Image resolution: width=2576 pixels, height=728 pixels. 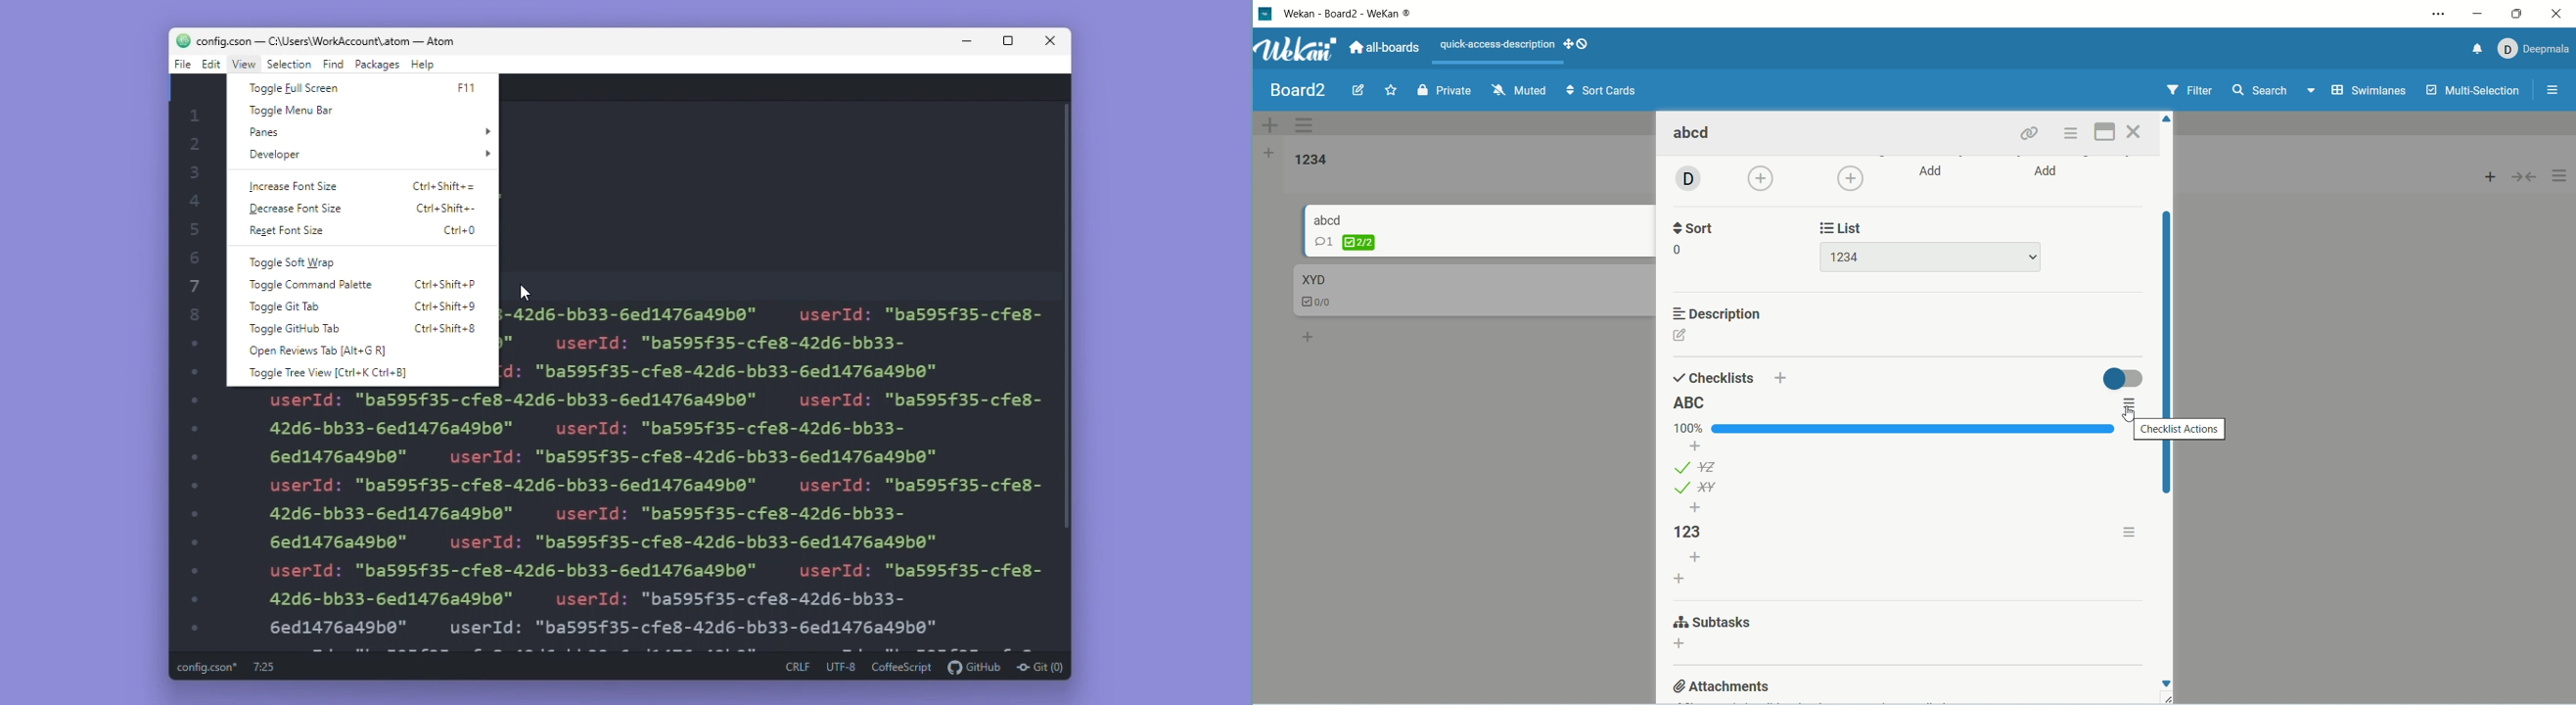 I want to click on list title, so click(x=1693, y=404).